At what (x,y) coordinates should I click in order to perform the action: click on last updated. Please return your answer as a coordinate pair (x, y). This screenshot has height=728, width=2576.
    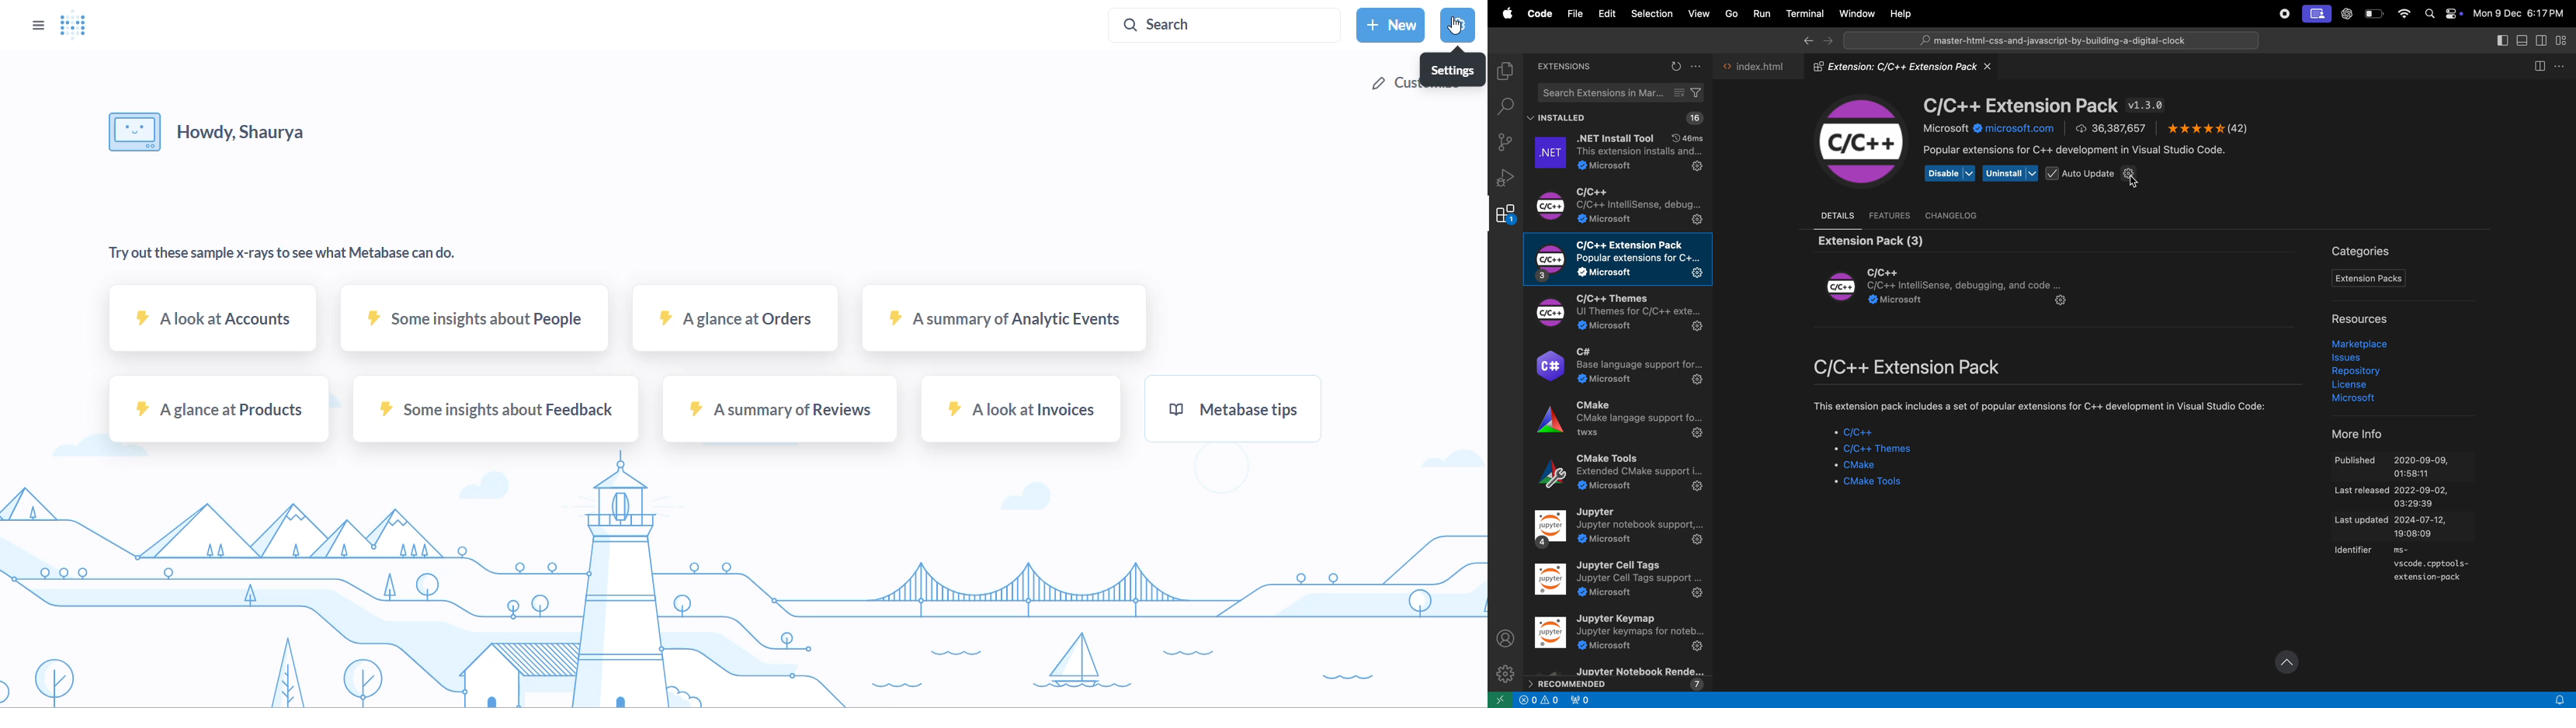
    Looking at the image, I should click on (2406, 528).